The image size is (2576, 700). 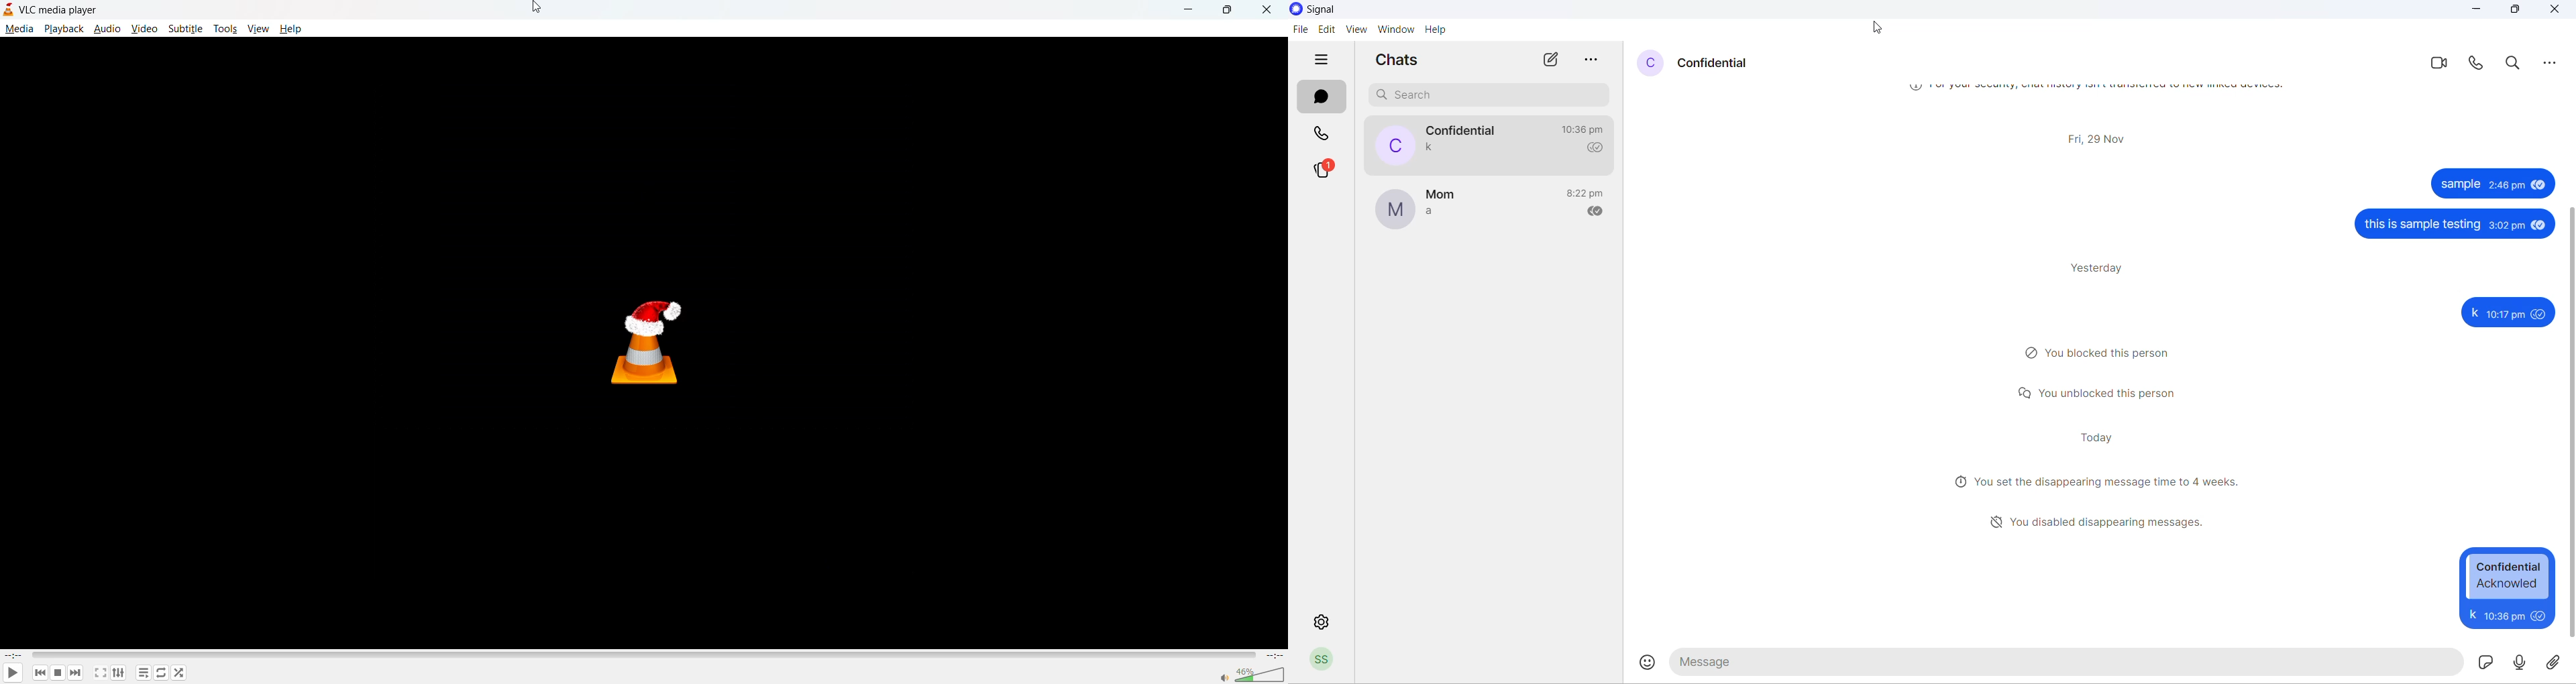 I want to click on total track time, so click(x=1273, y=655).